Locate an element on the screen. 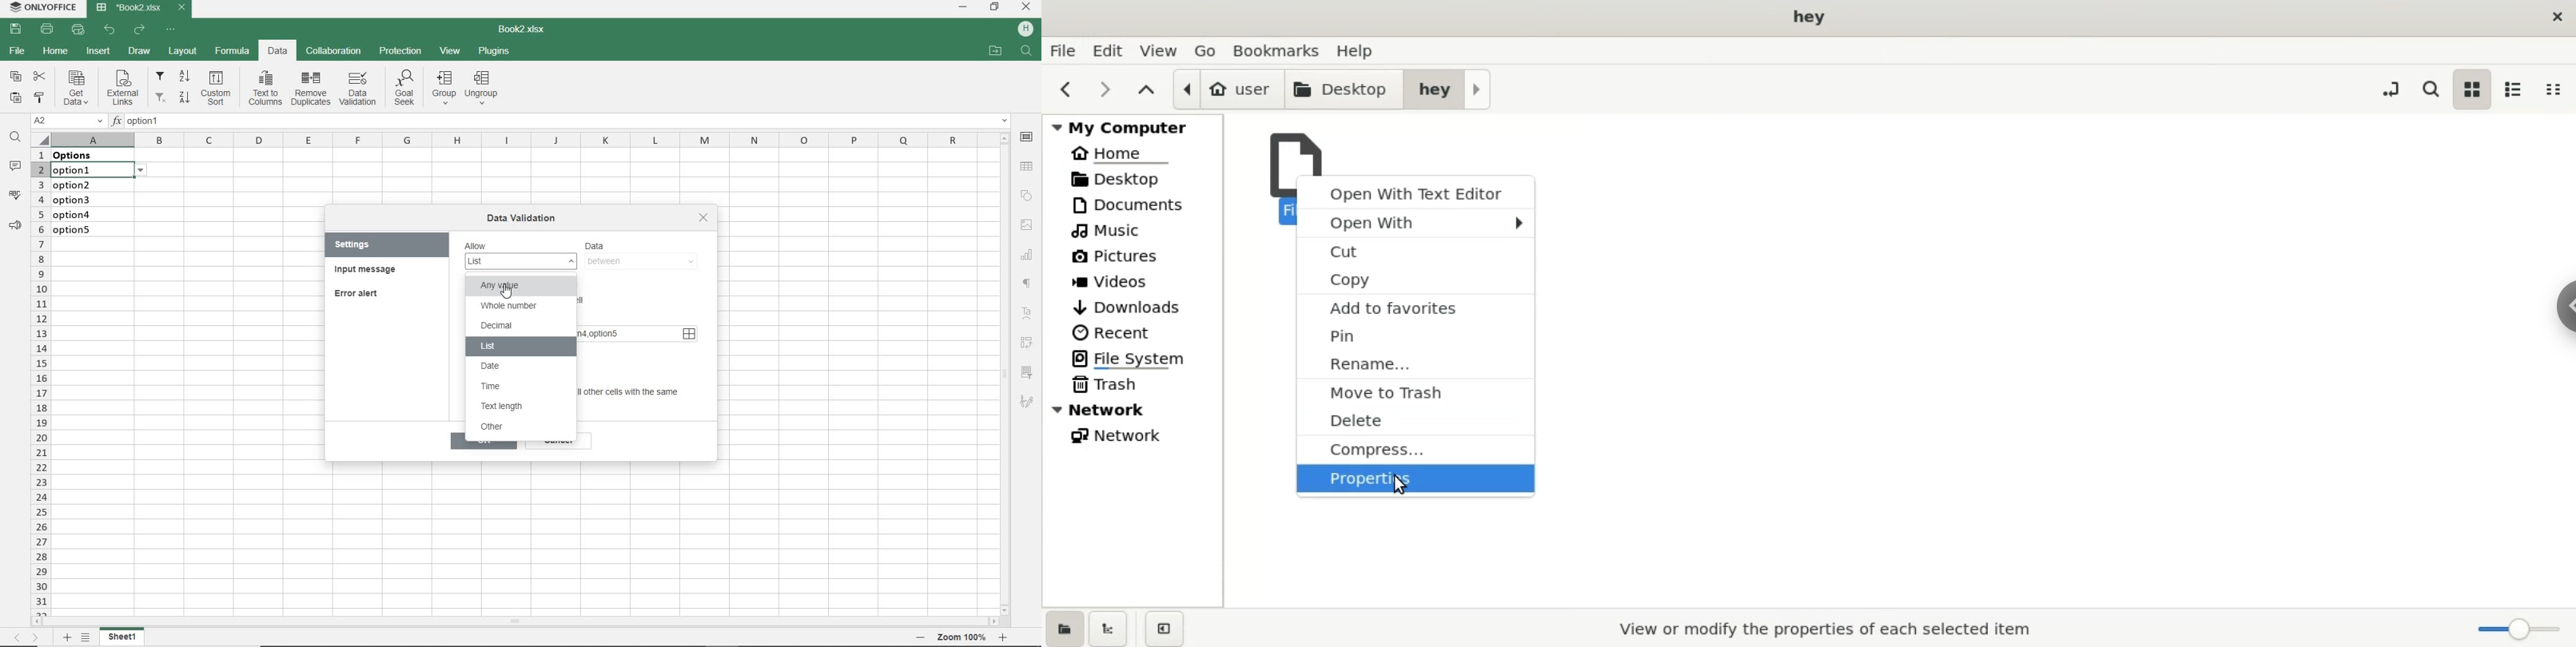 This screenshot has width=2576, height=672. Get data is located at coordinates (74, 87).